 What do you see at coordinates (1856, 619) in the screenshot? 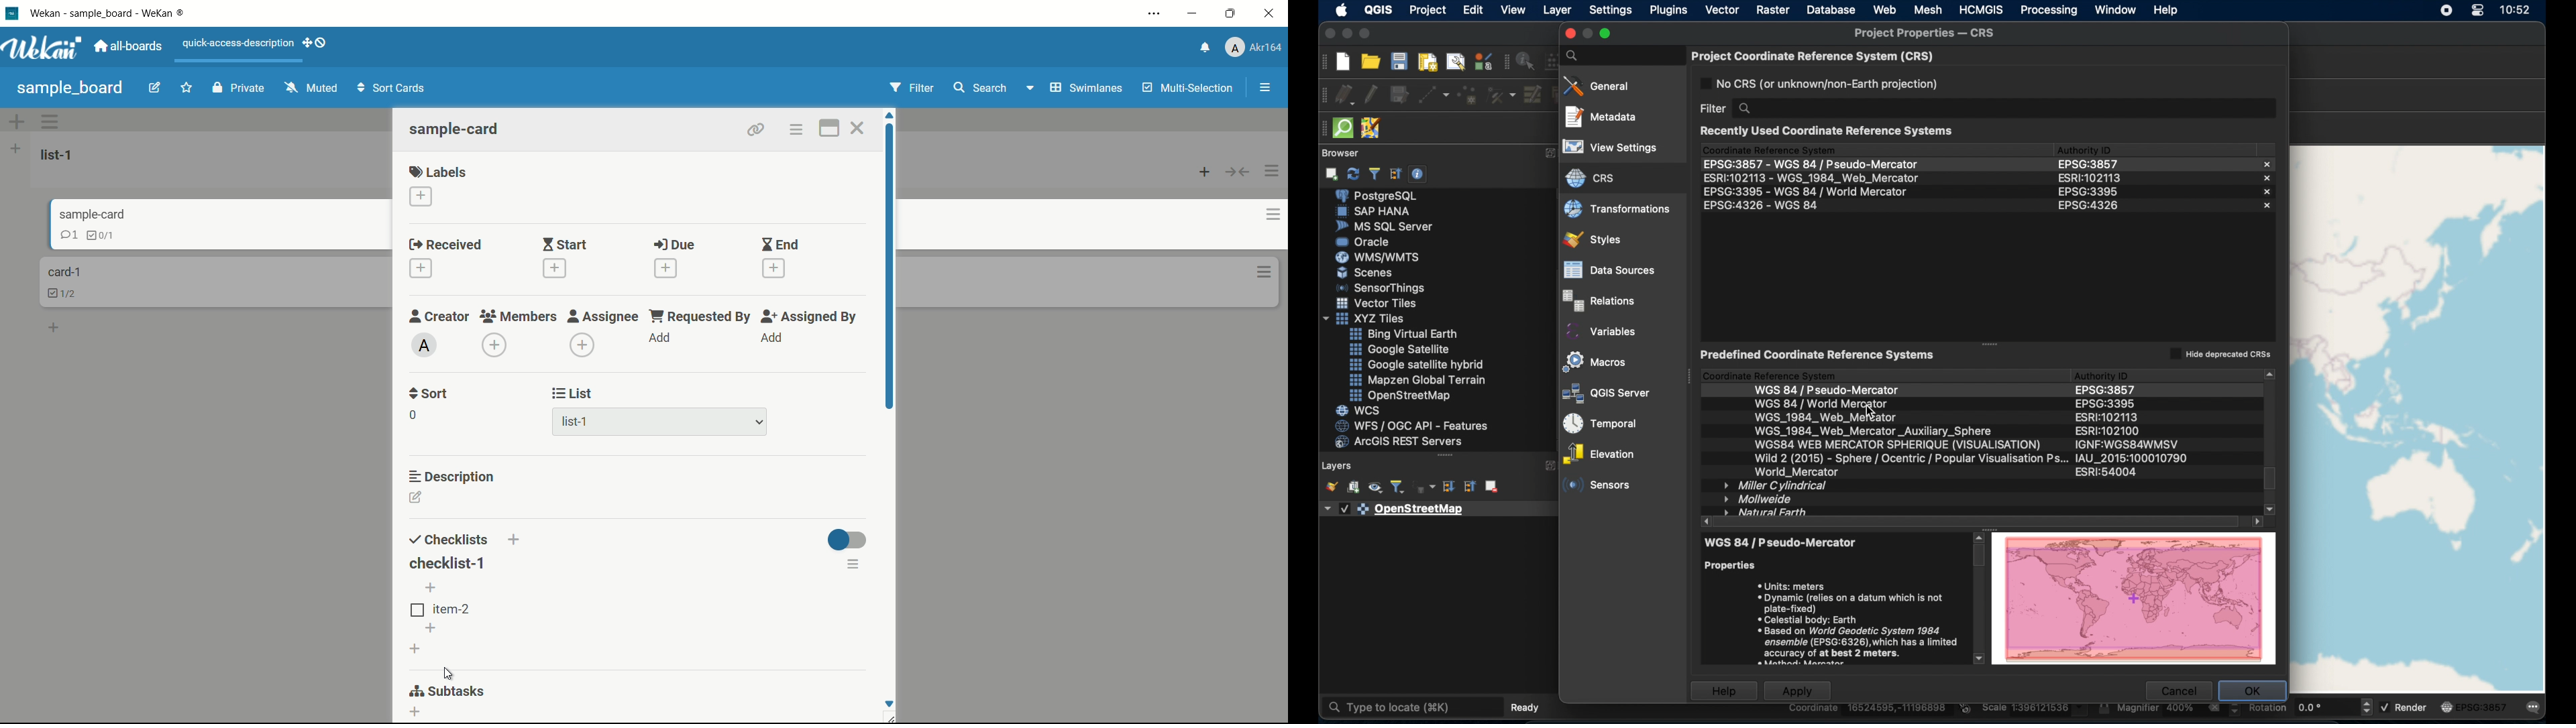
I see `* Units: meters

* Dynamic (relies on a datum which is not
plate-fixed)

* Celestial body: Earth

«Based on World Geodetic System 1984
ensemble (EPSG:6326),which has a limited
‘accuracy of at best 2 meters.` at bounding box center [1856, 619].